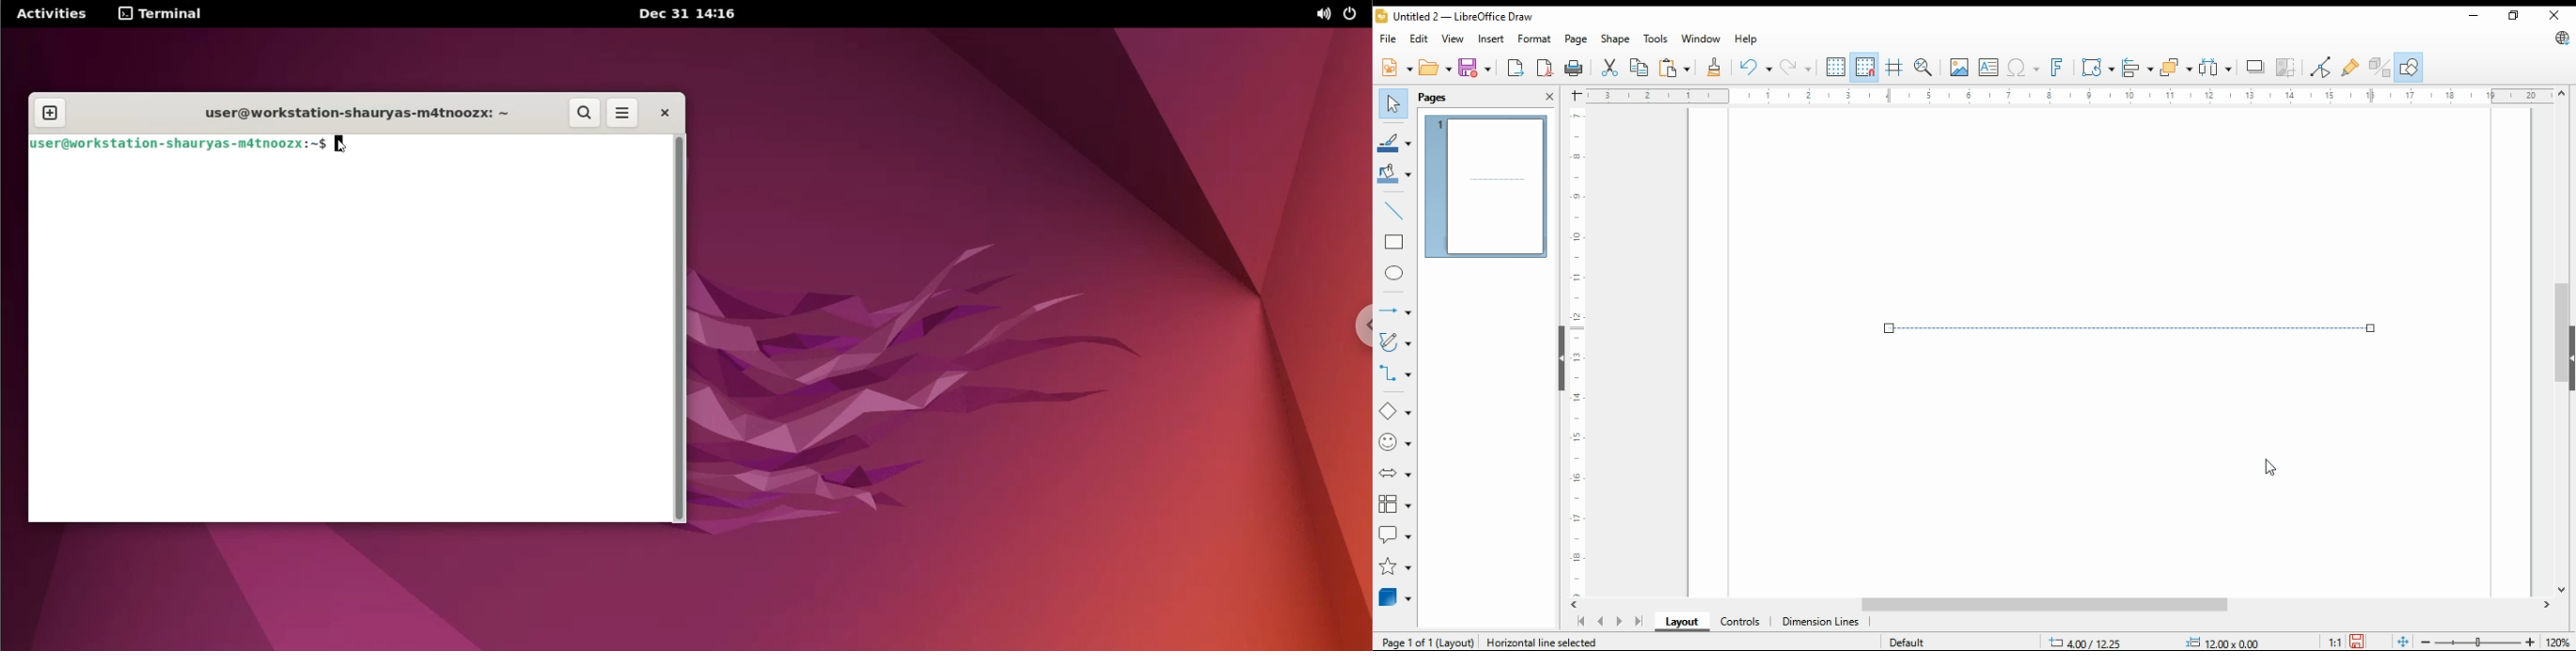  I want to click on help, so click(1746, 39).